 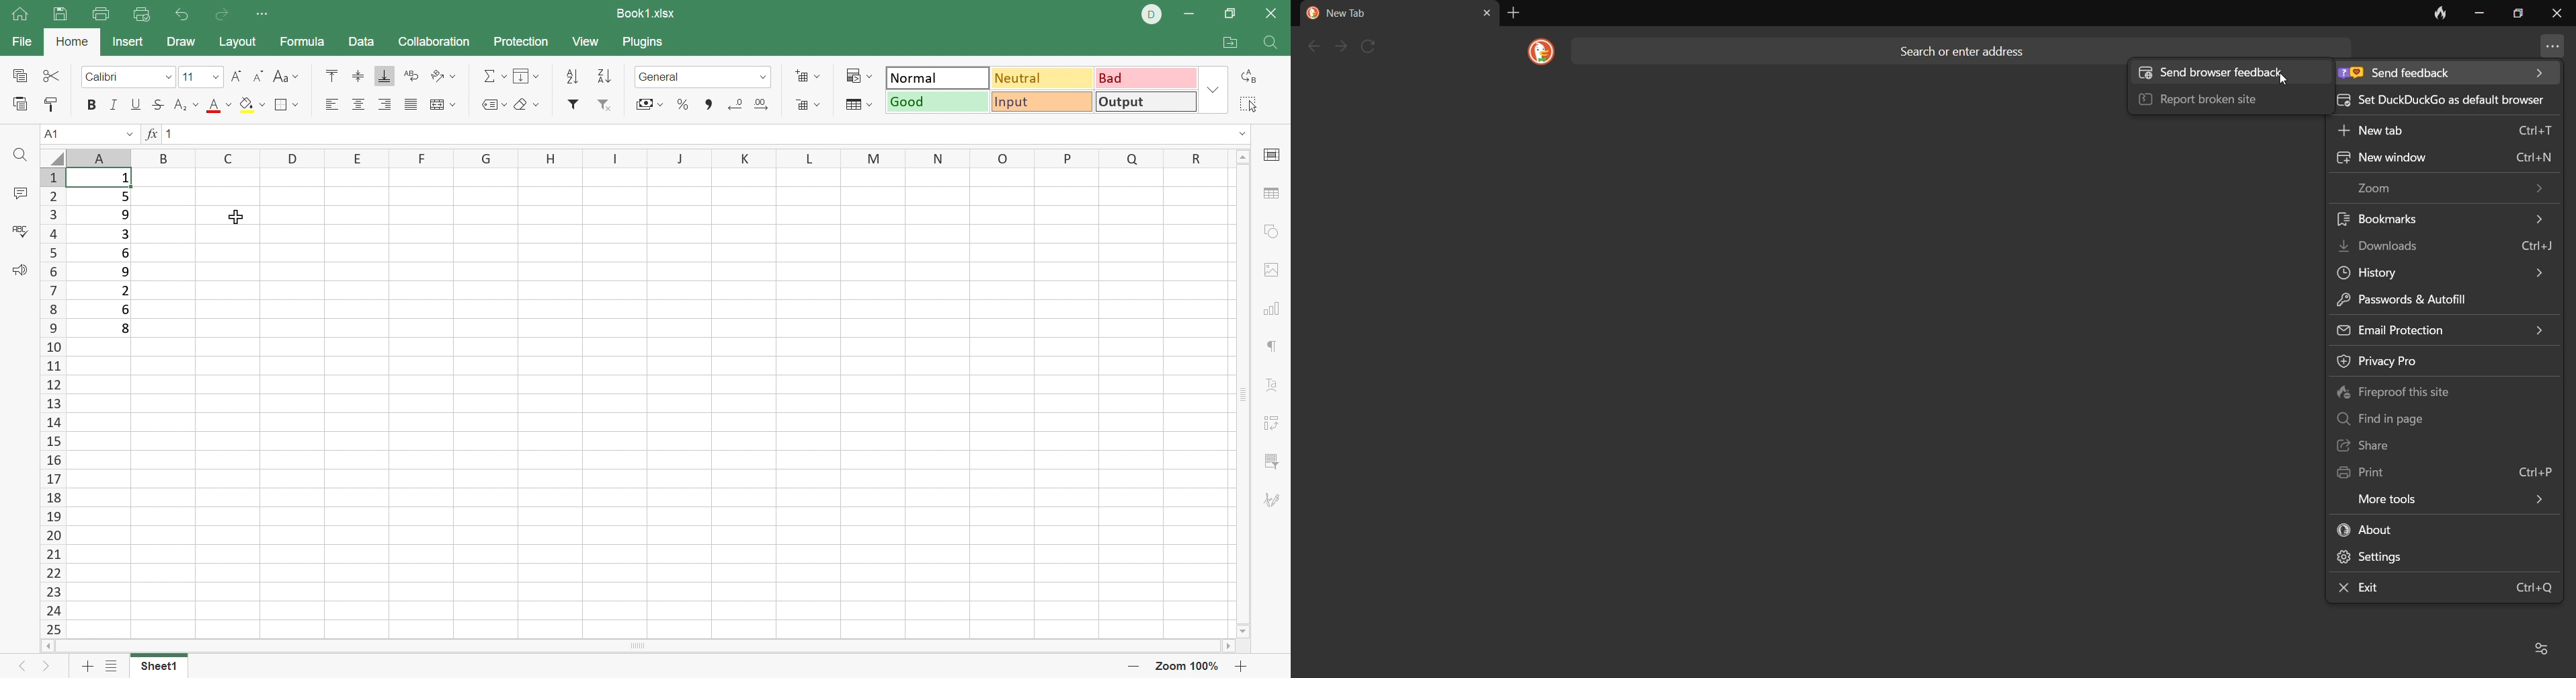 I want to click on Fill color, so click(x=252, y=108).